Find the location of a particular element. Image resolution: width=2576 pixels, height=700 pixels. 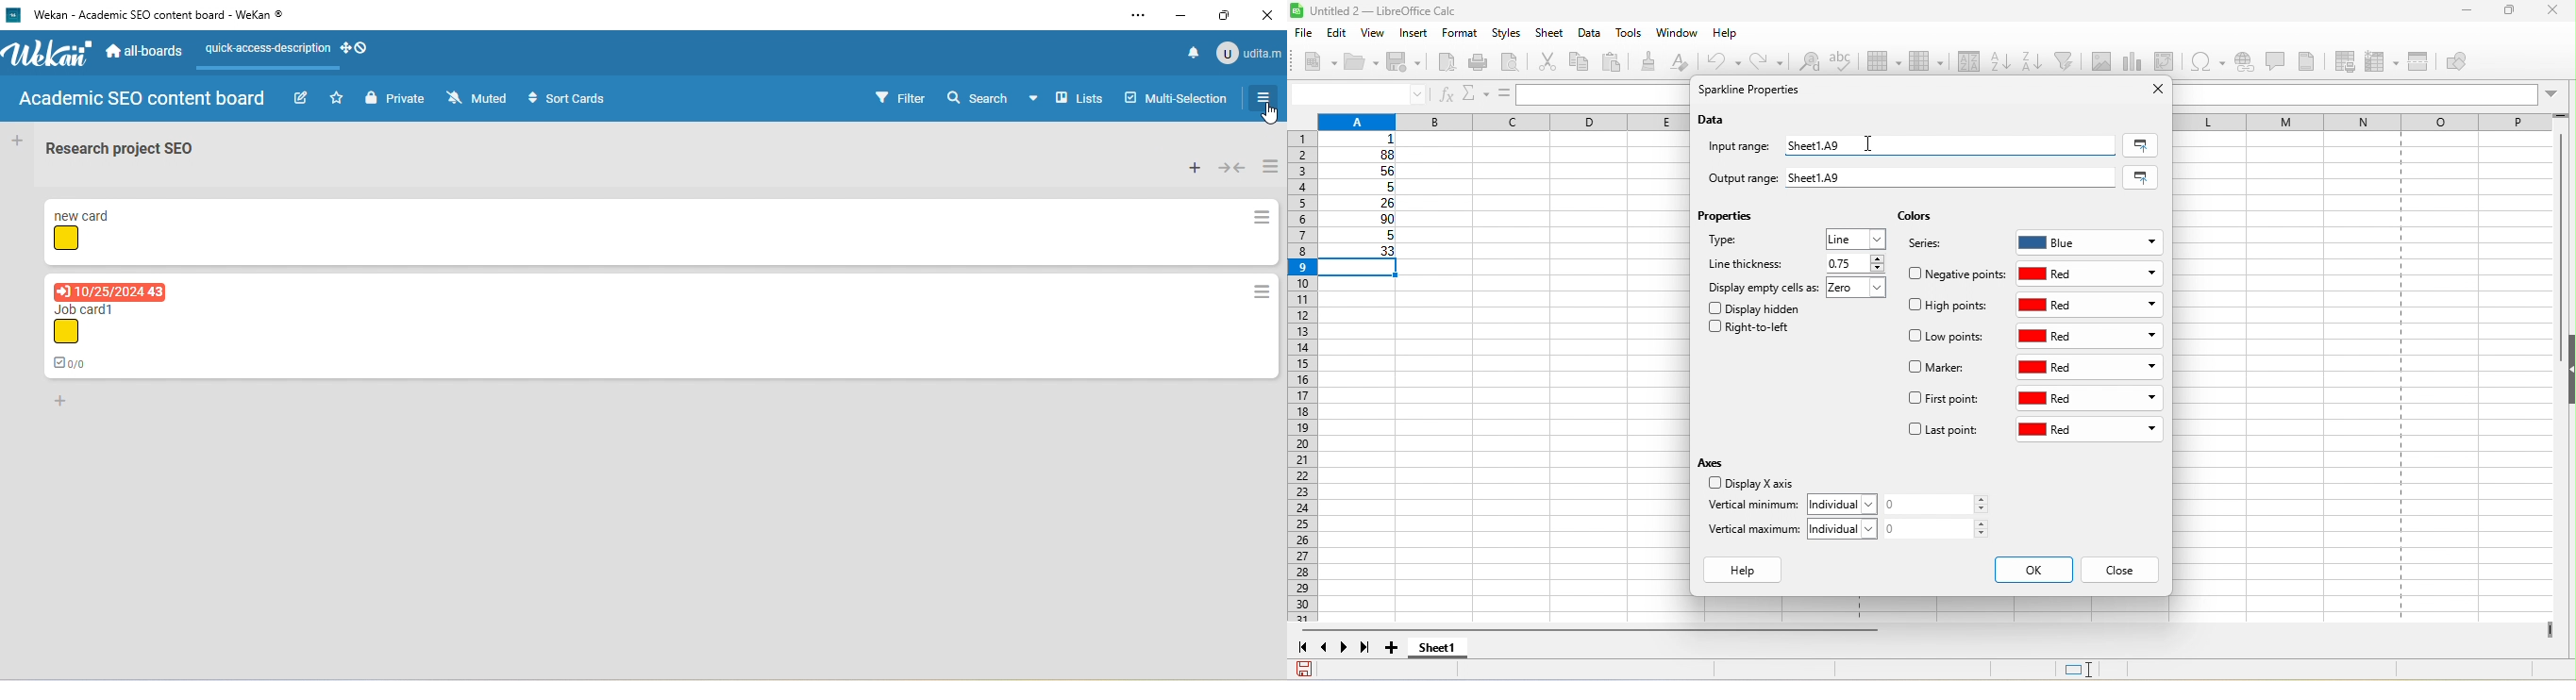

add is located at coordinates (18, 143).